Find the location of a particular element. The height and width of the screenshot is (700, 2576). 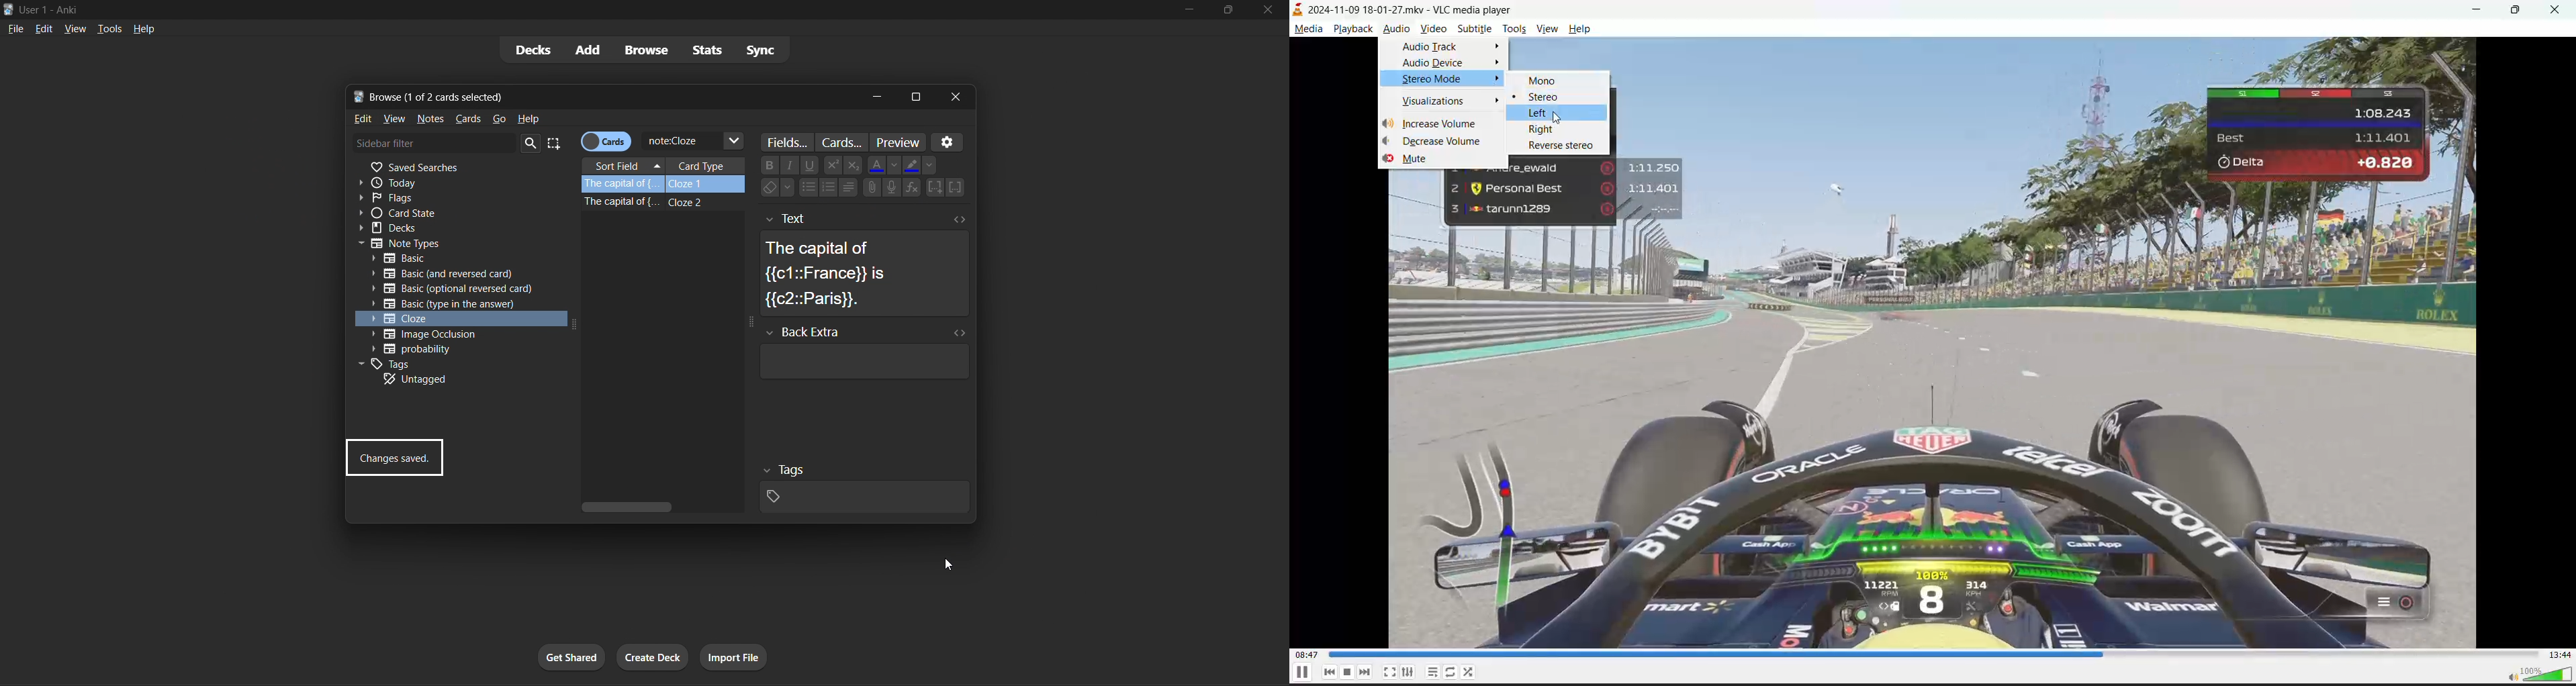

edit is located at coordinates (44, 28).